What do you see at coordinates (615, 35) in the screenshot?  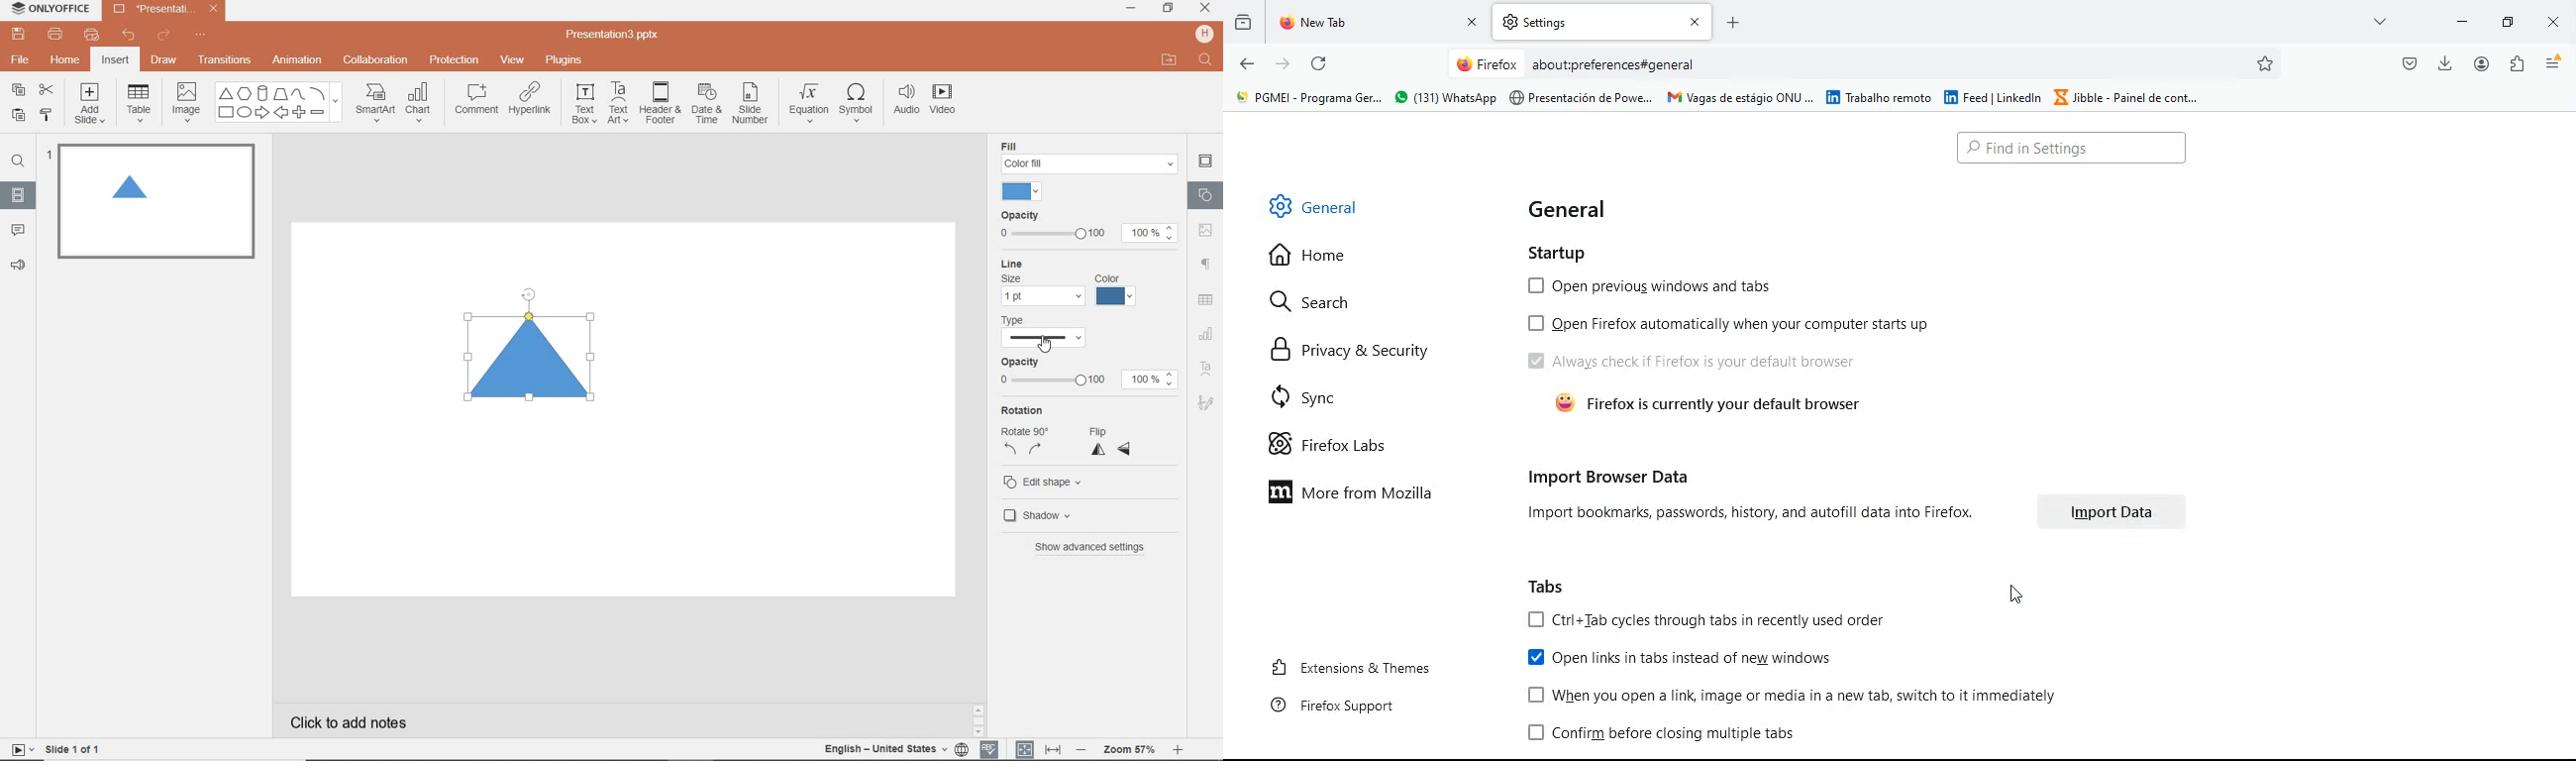 I see `FILE NAME` at bounding box center [615, 35].